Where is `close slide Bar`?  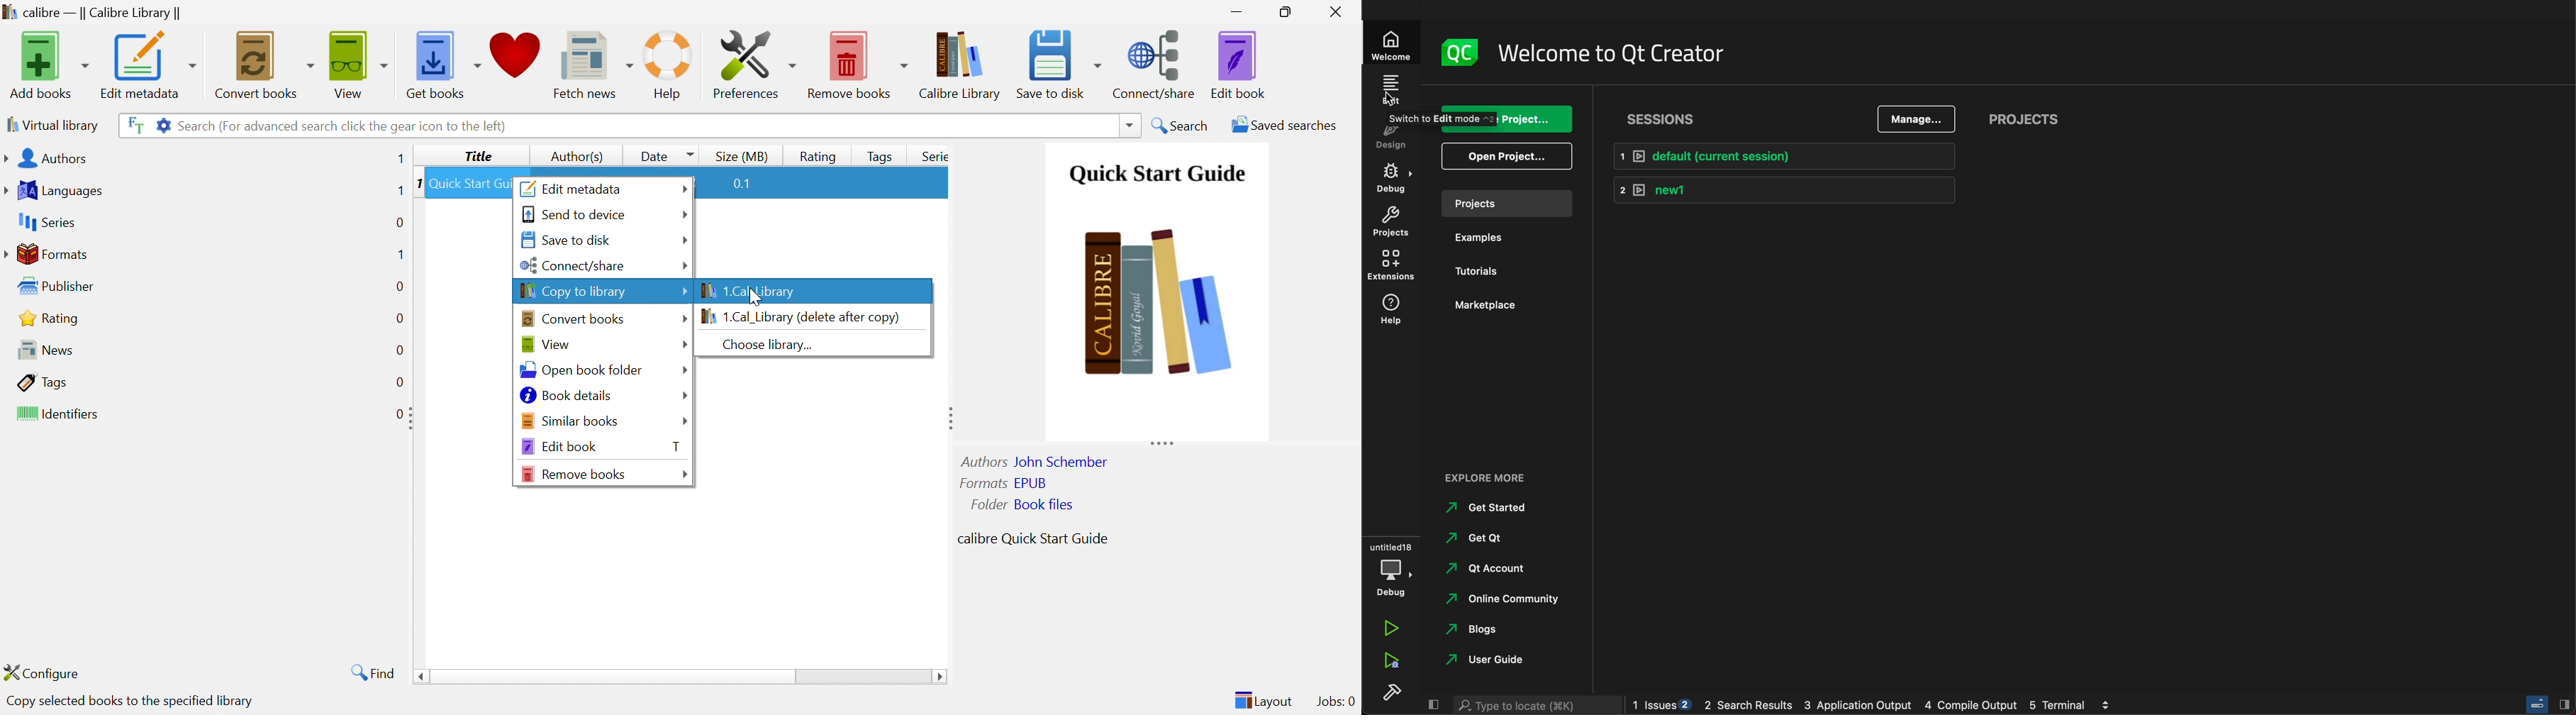 close slide Bar is located at coordinates (2548, 704).